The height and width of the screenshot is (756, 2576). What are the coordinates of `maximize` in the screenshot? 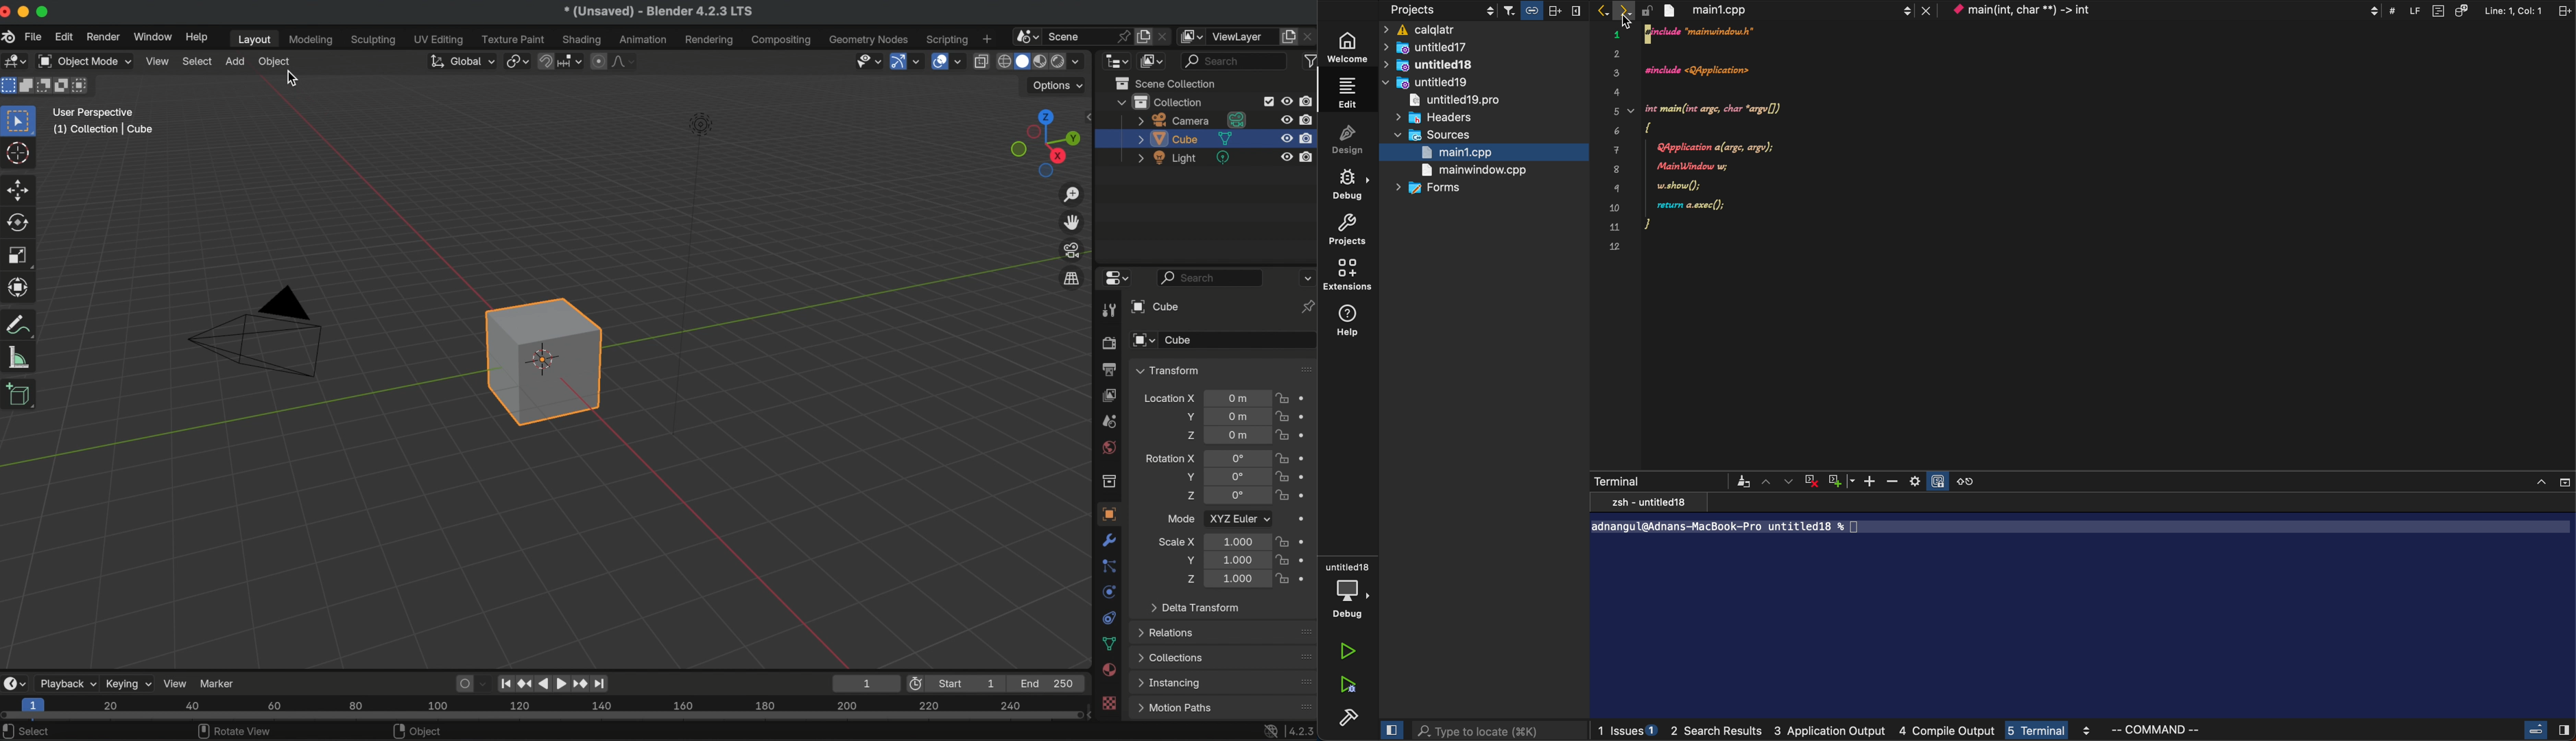 It's located at (45, 11).